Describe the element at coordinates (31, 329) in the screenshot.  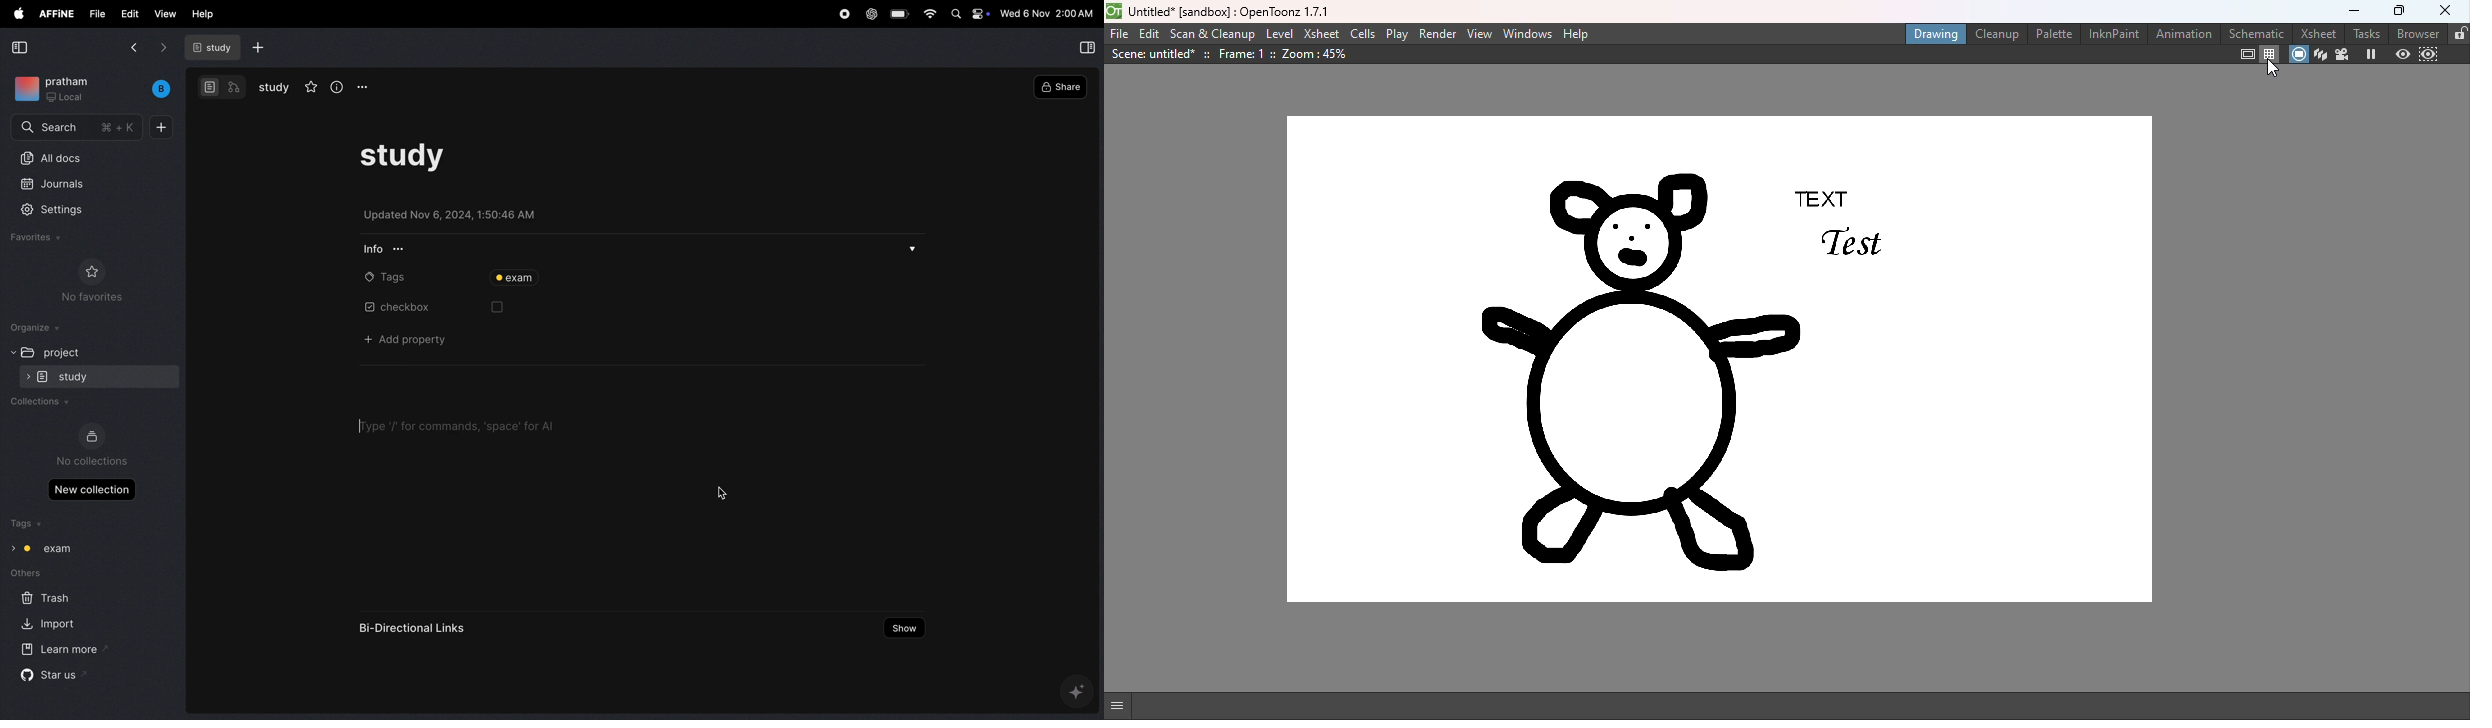
I see `organize` at that location.